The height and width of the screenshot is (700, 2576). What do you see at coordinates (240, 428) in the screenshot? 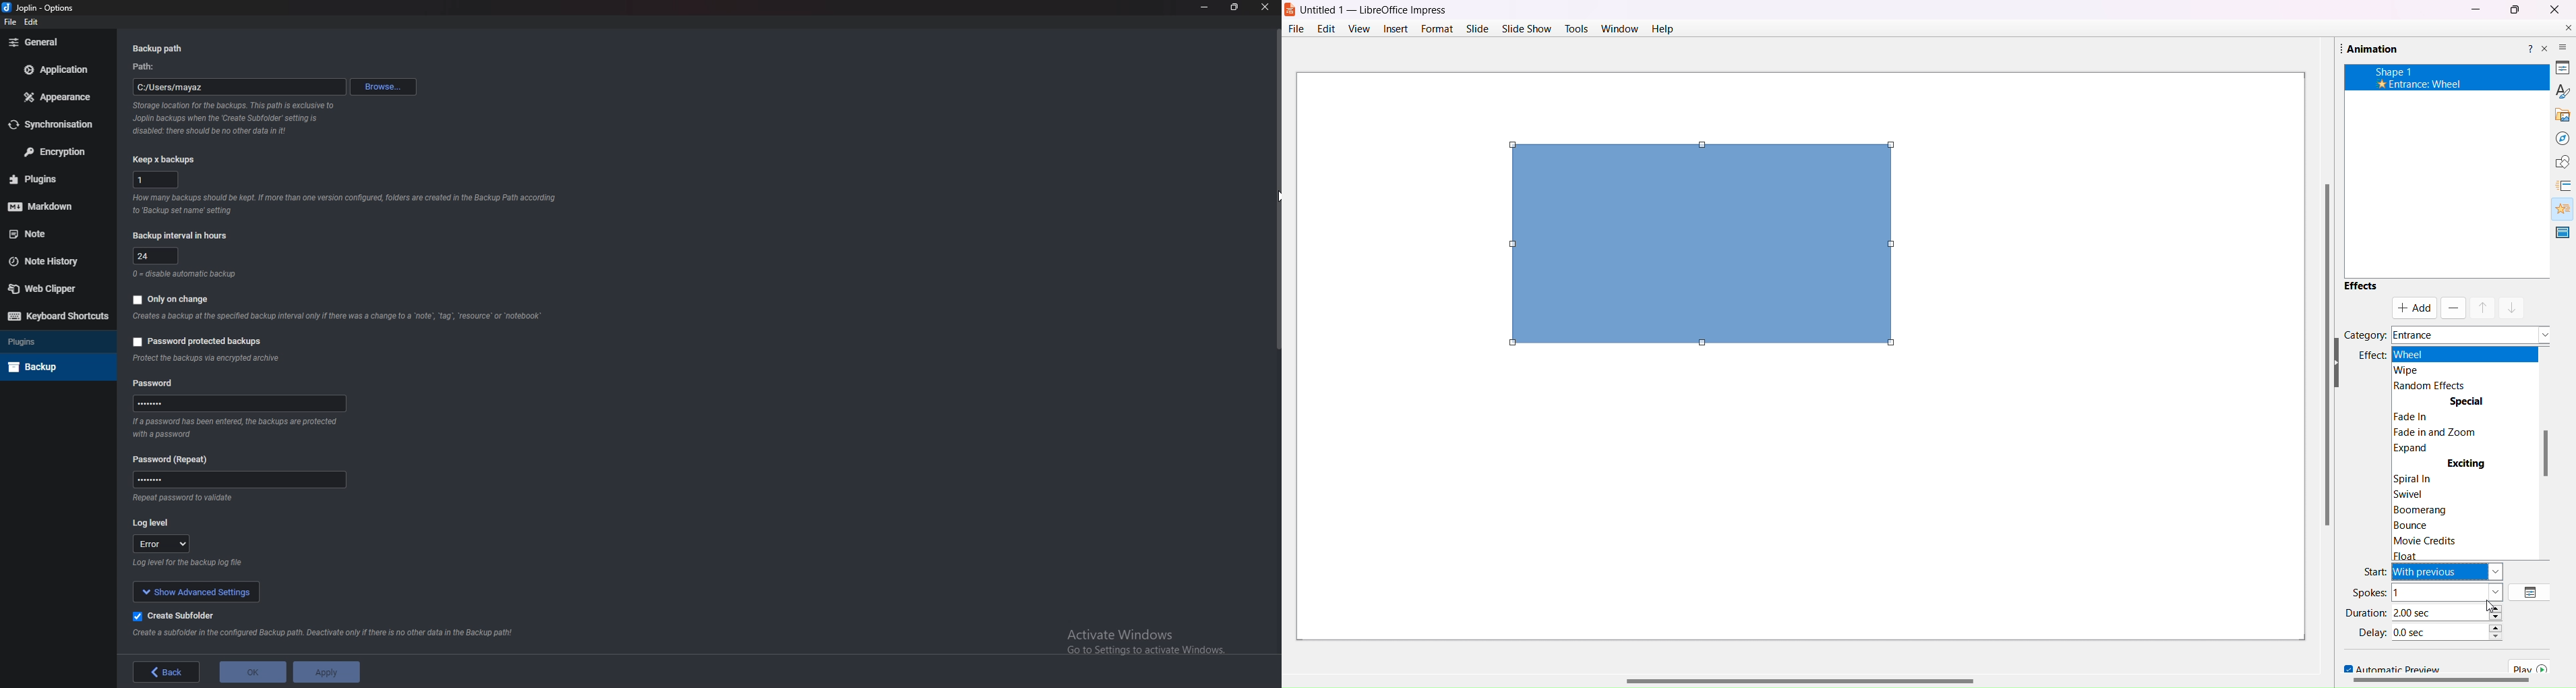
I see `Info` at bounding box center [240, 428].